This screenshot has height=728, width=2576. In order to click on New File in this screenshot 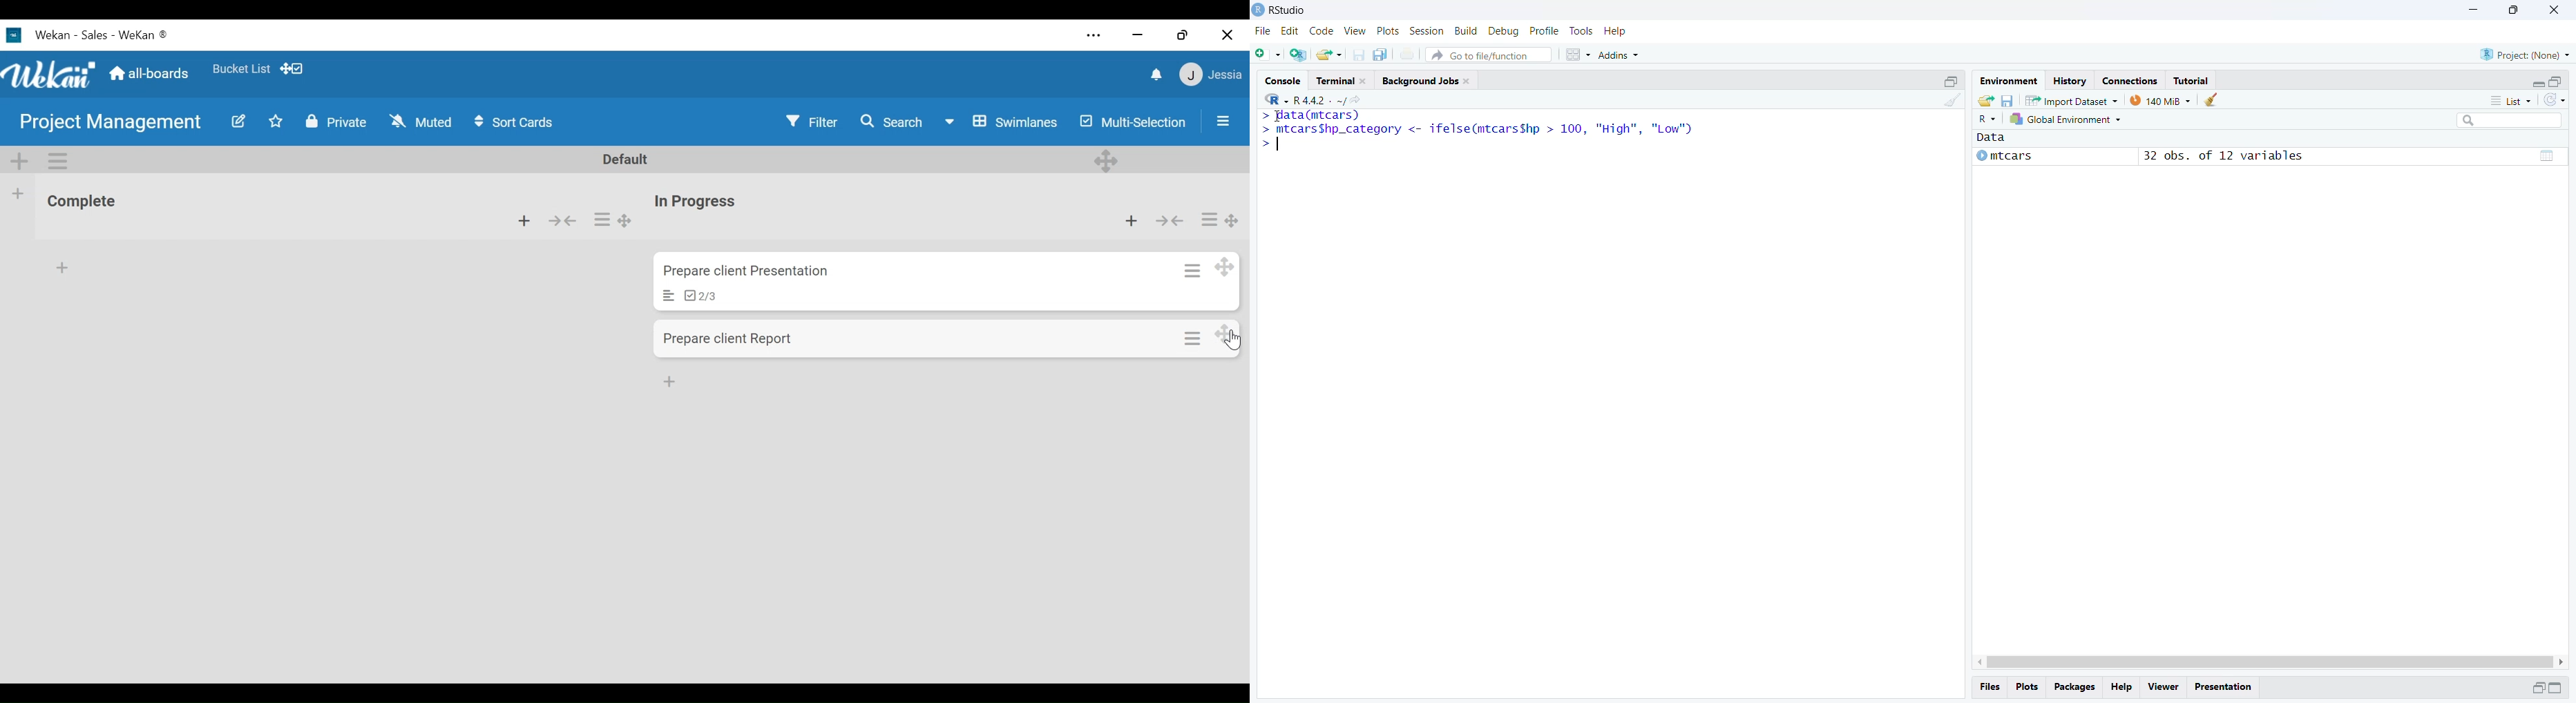, I will do `click(1268, 54)`.